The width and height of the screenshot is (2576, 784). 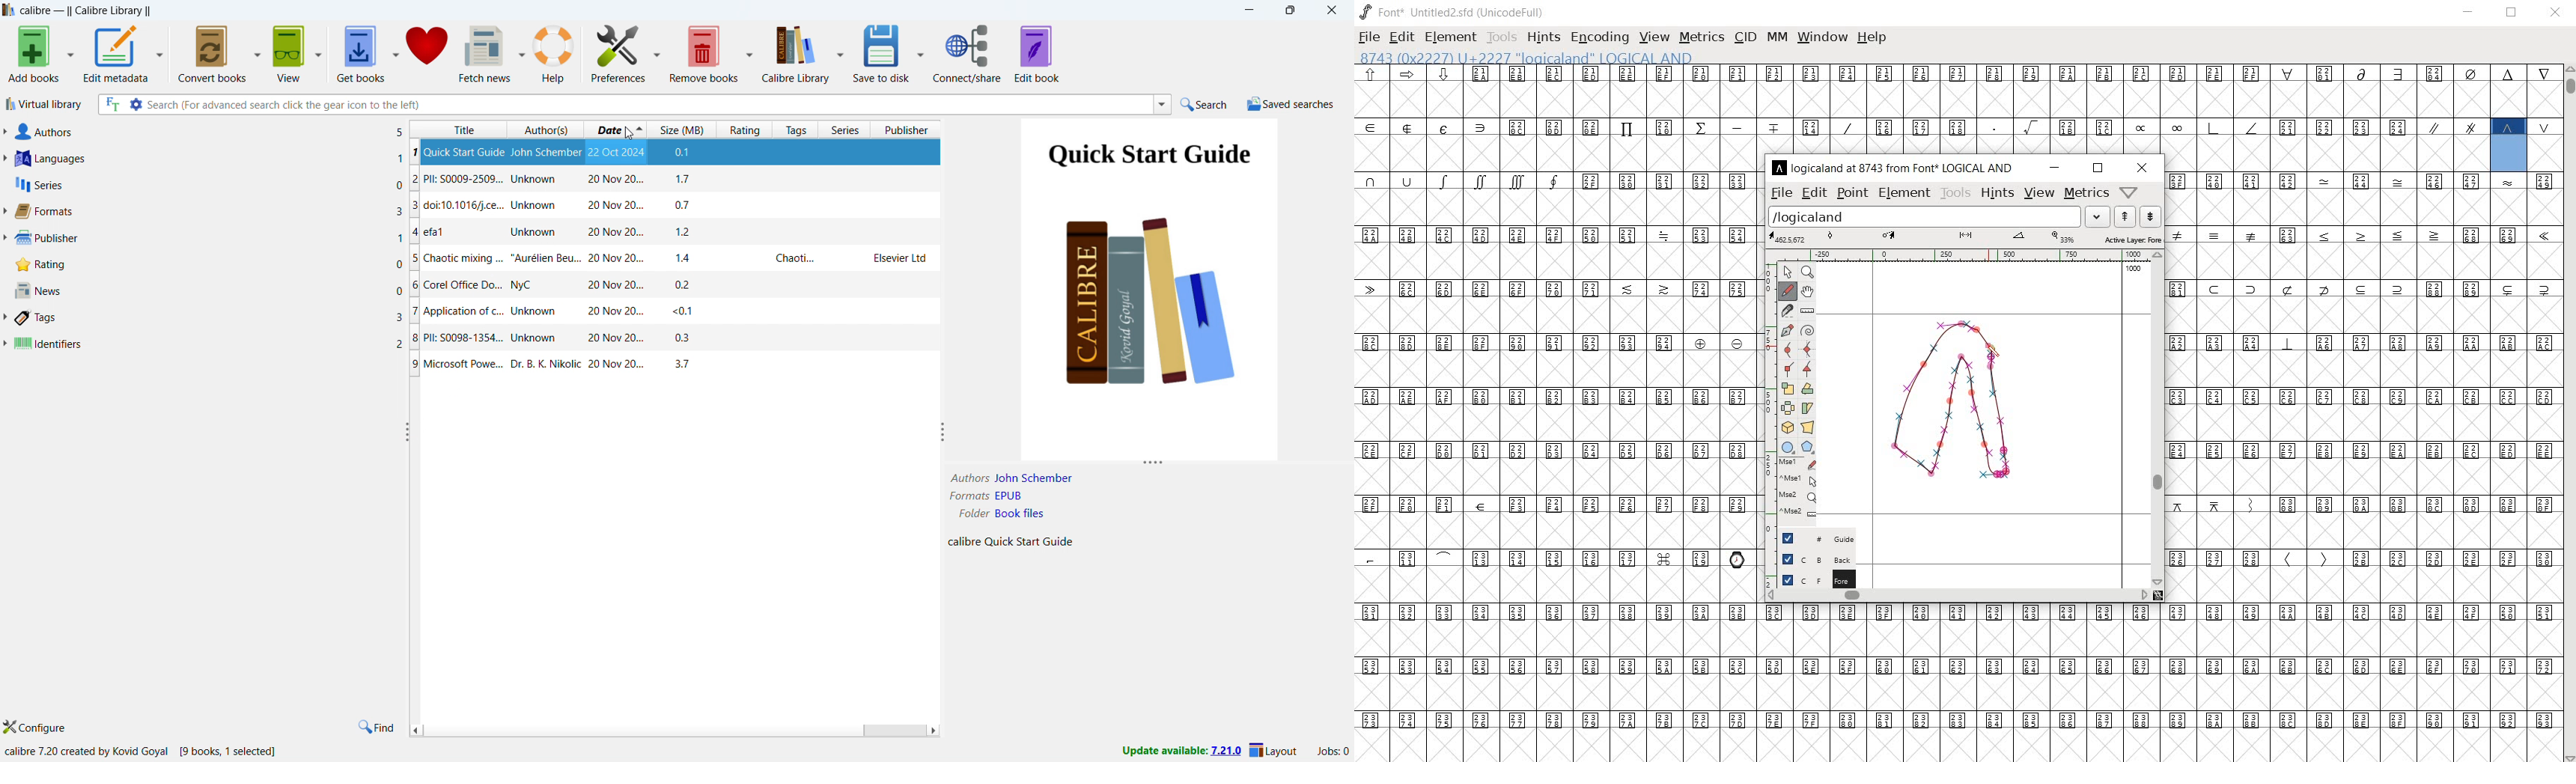 What do you see at coordinates (615, 234) in the screenshot?
I see `20 Nov 20..` at bounding box center [615, 234].